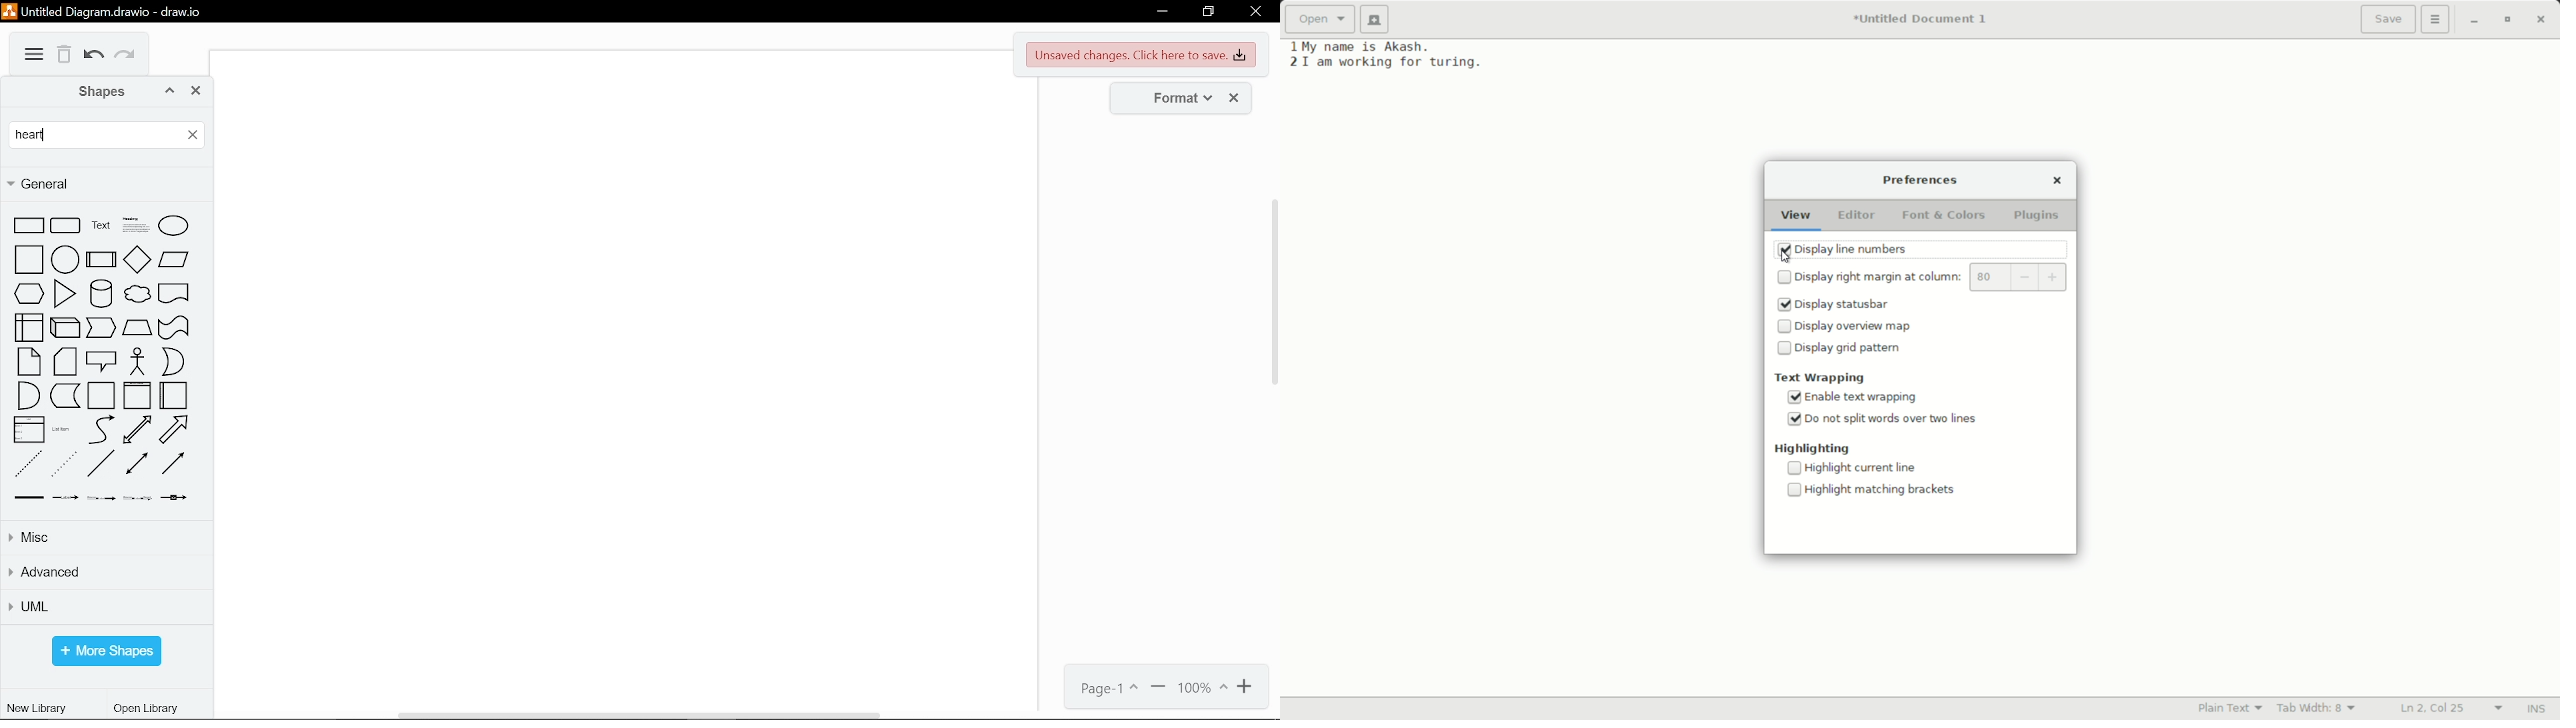  I want to click on hexagon, so click(28, 295).